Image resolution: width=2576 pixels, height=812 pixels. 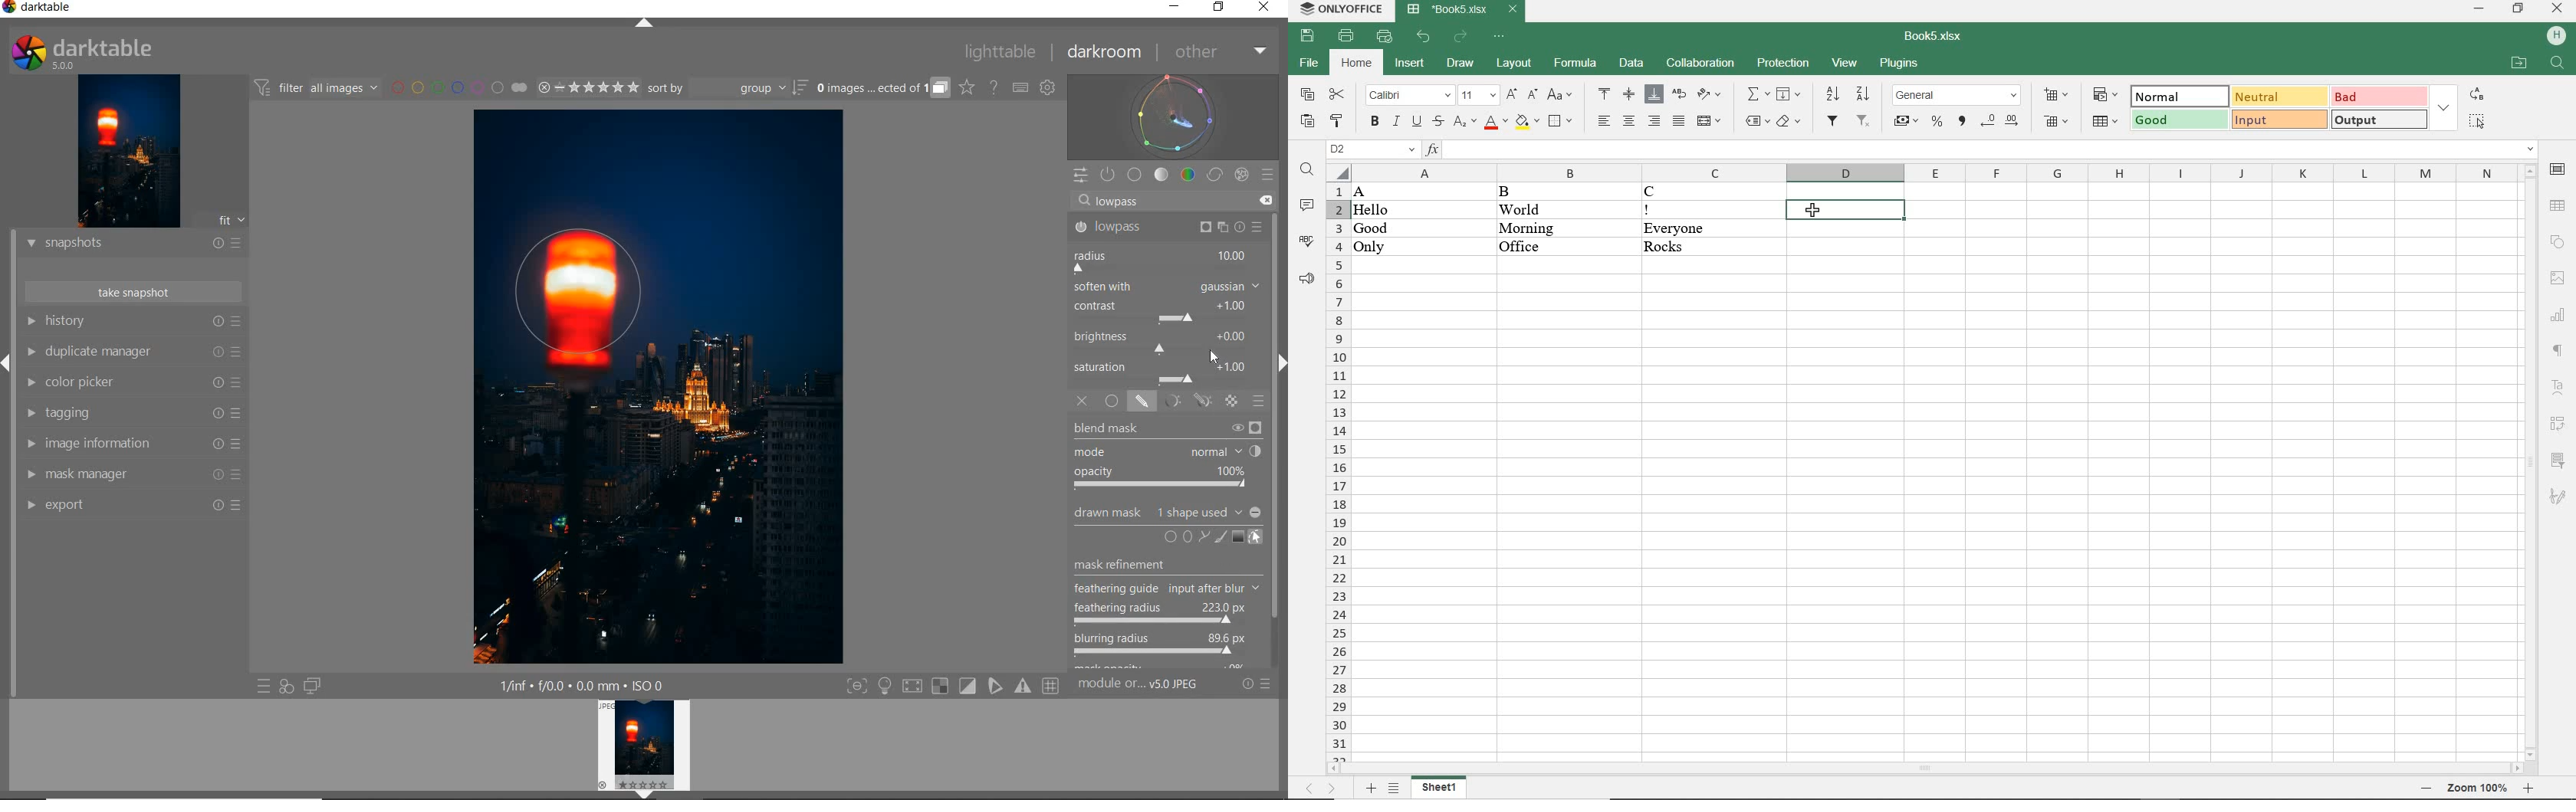 I want to click on FILTER BY IMAGE COLOR LABEL, so click(x=459, y=89).